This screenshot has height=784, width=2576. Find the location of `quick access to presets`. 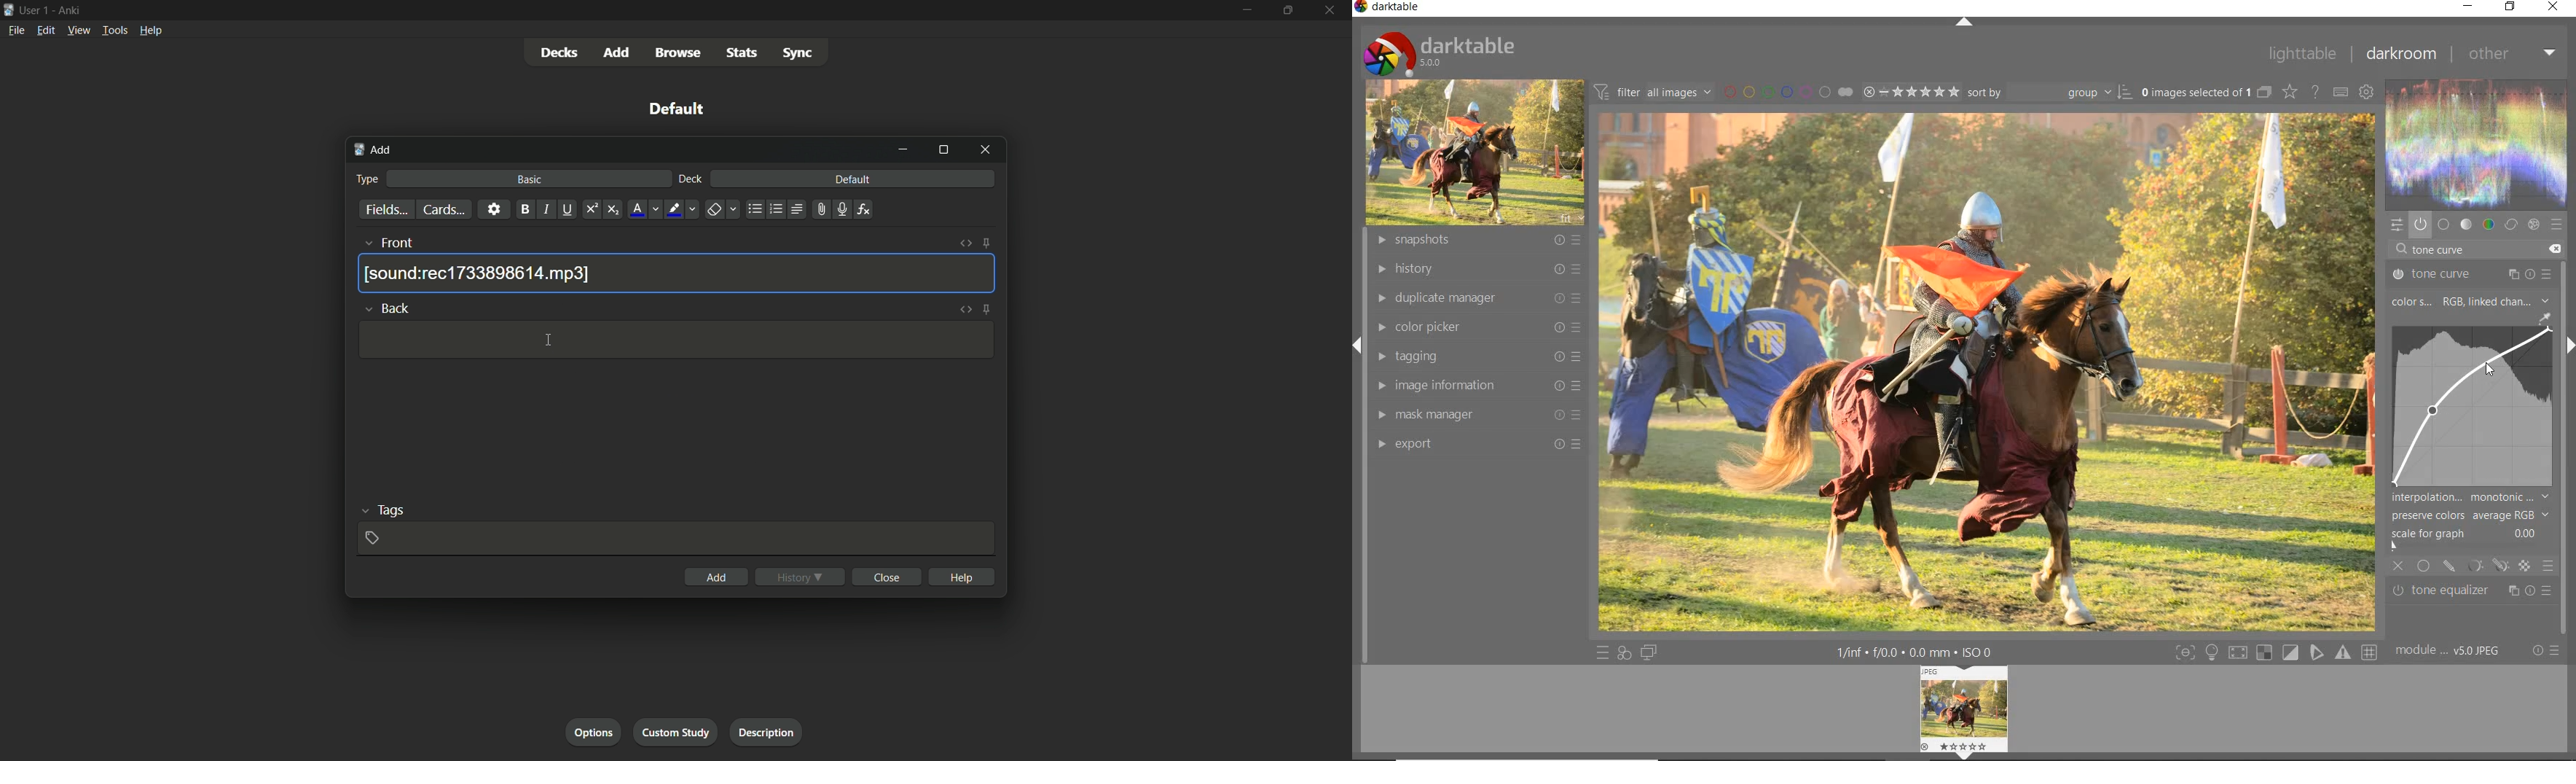

quick access to presets is located at coordinates (1603, 653).